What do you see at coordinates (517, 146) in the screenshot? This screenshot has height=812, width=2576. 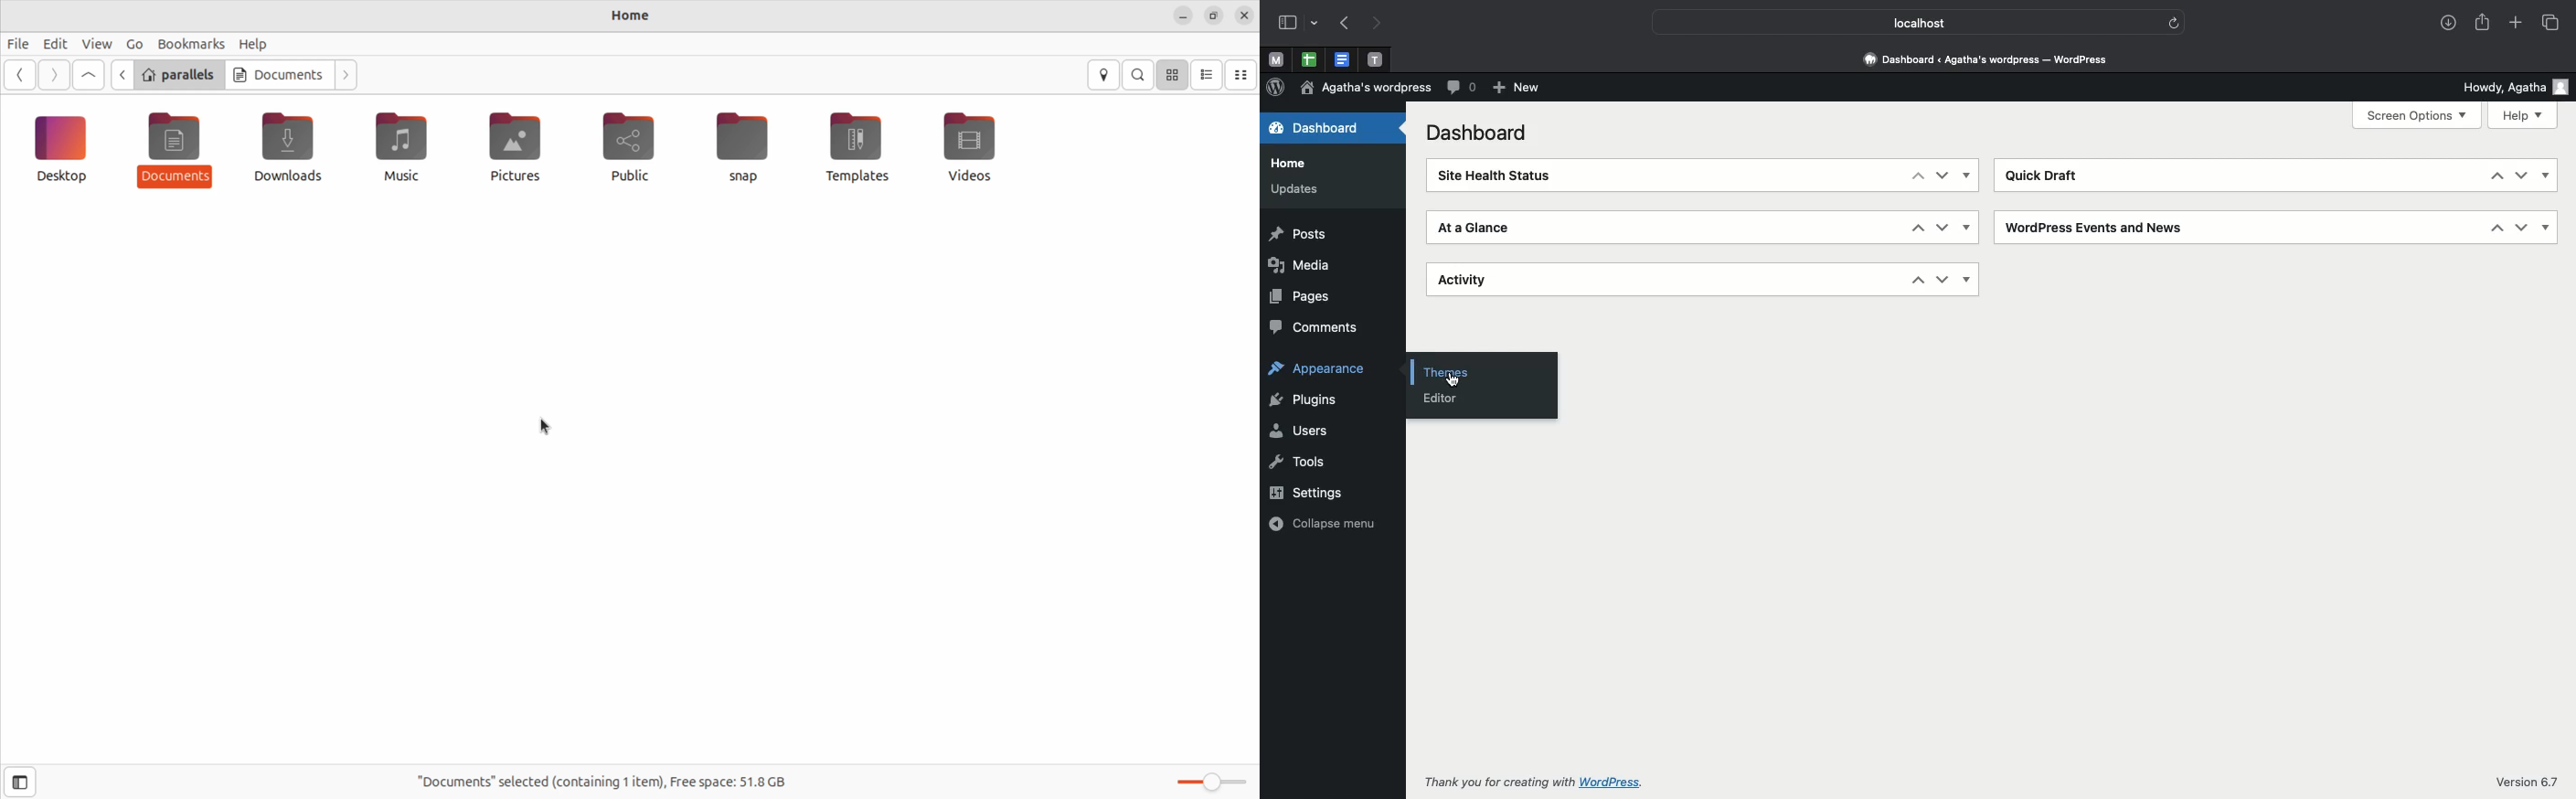 I see `pictures` at bounding box center [517, 146].